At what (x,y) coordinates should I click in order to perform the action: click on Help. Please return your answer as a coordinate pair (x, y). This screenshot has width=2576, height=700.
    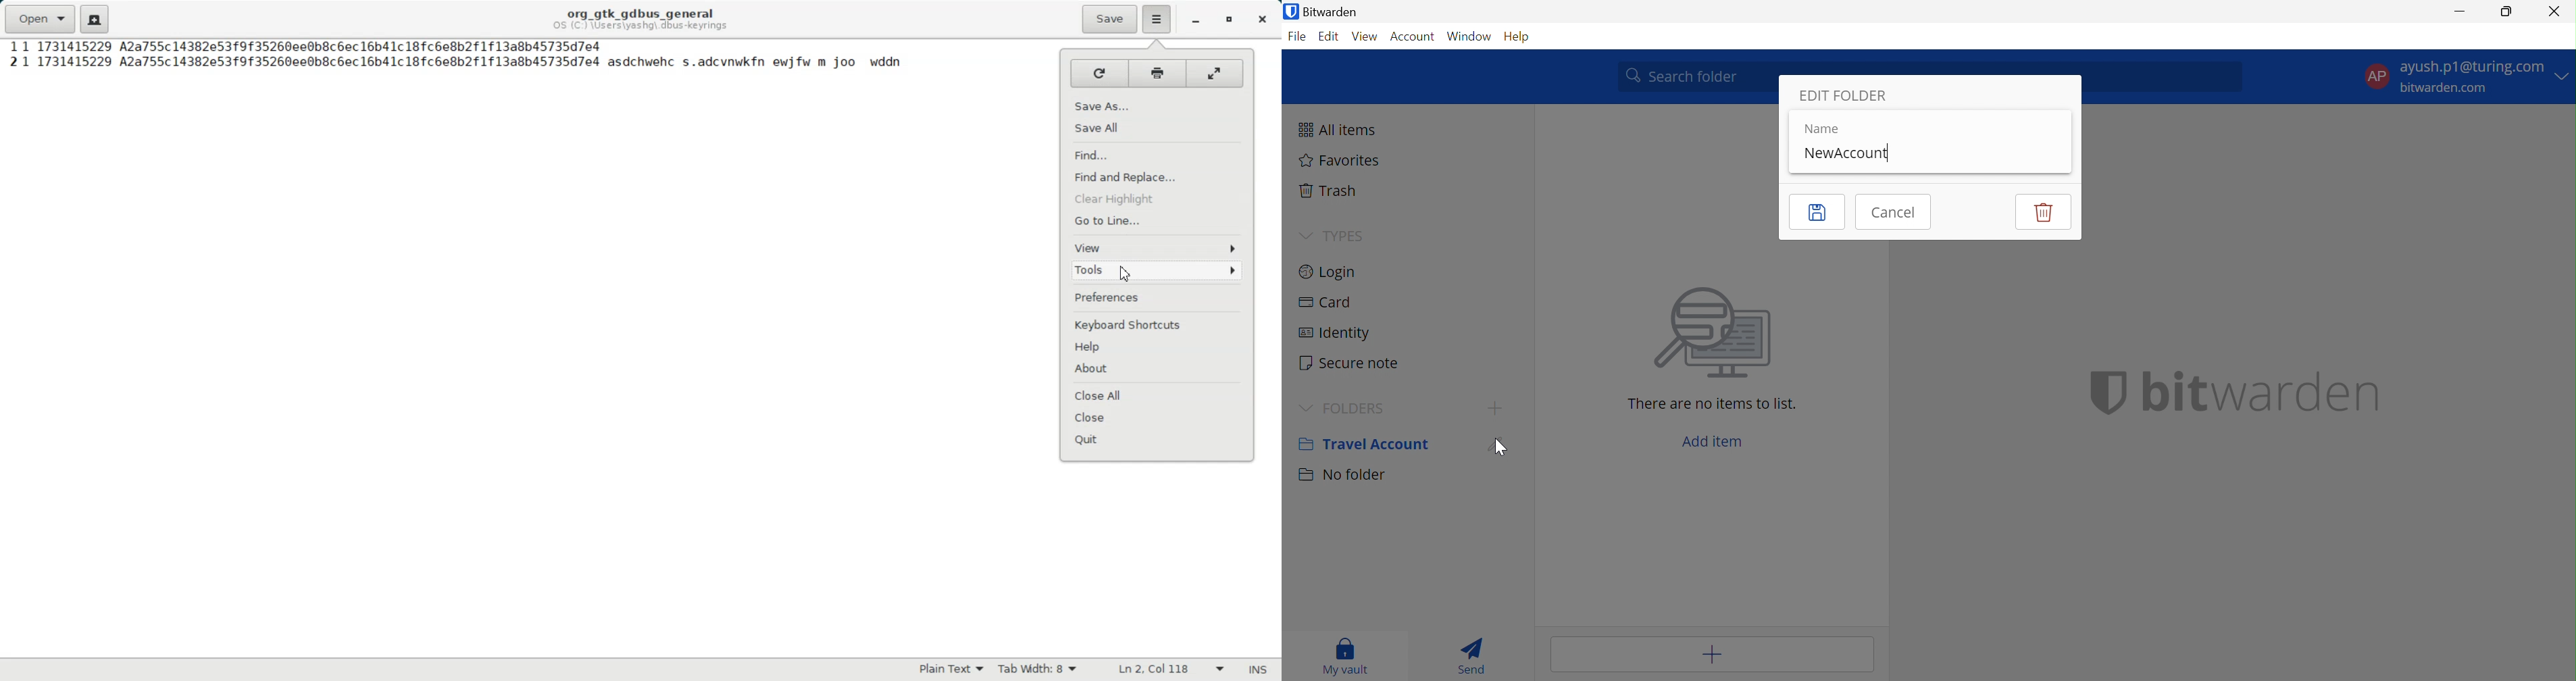
    Looking at the image, I should click on (1514, 37).